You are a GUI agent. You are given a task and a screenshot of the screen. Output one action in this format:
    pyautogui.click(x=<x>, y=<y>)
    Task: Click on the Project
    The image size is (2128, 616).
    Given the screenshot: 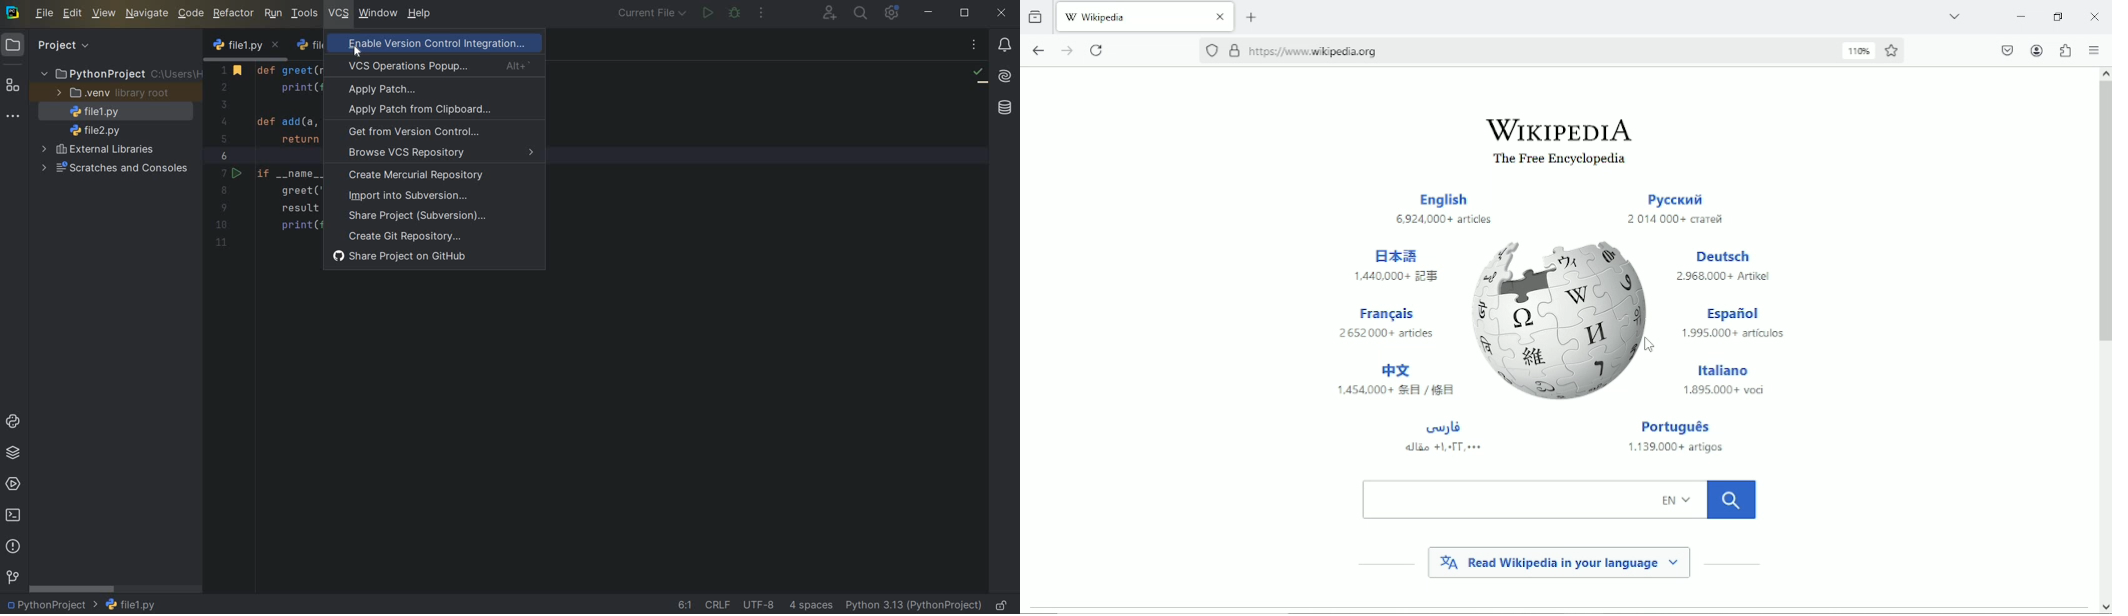 What is the action you would take?
    pyautogui.click(x=63, y=46)
    